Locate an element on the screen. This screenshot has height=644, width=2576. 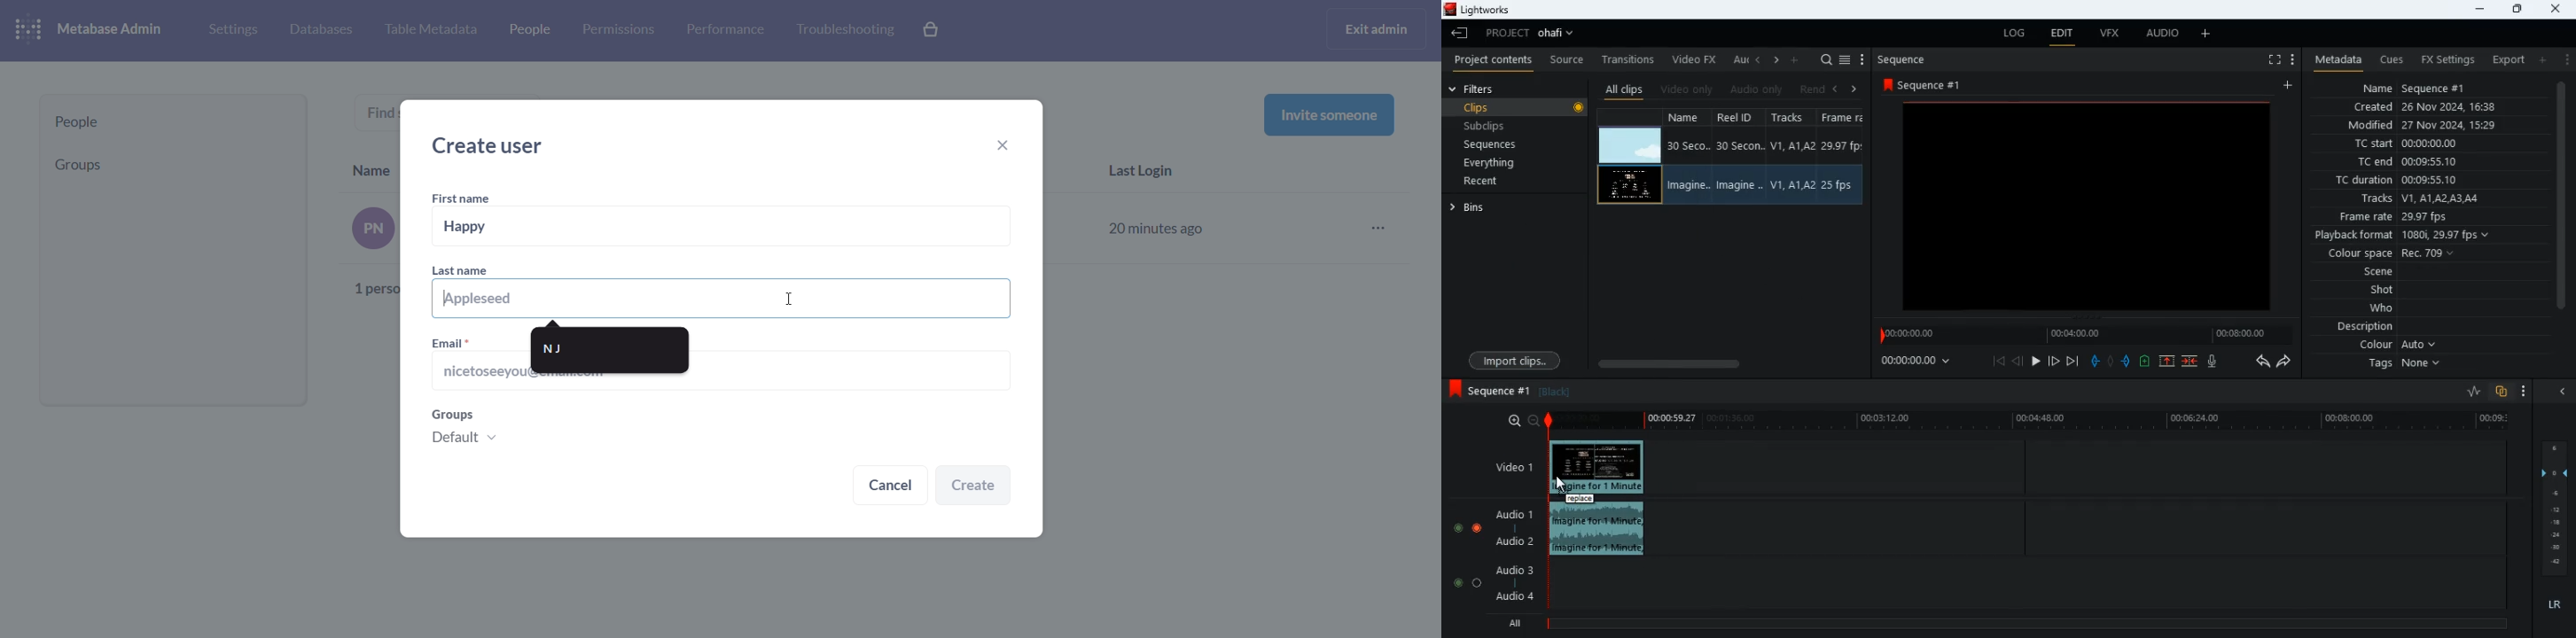
tracks is located at coordinates (2418, 199).